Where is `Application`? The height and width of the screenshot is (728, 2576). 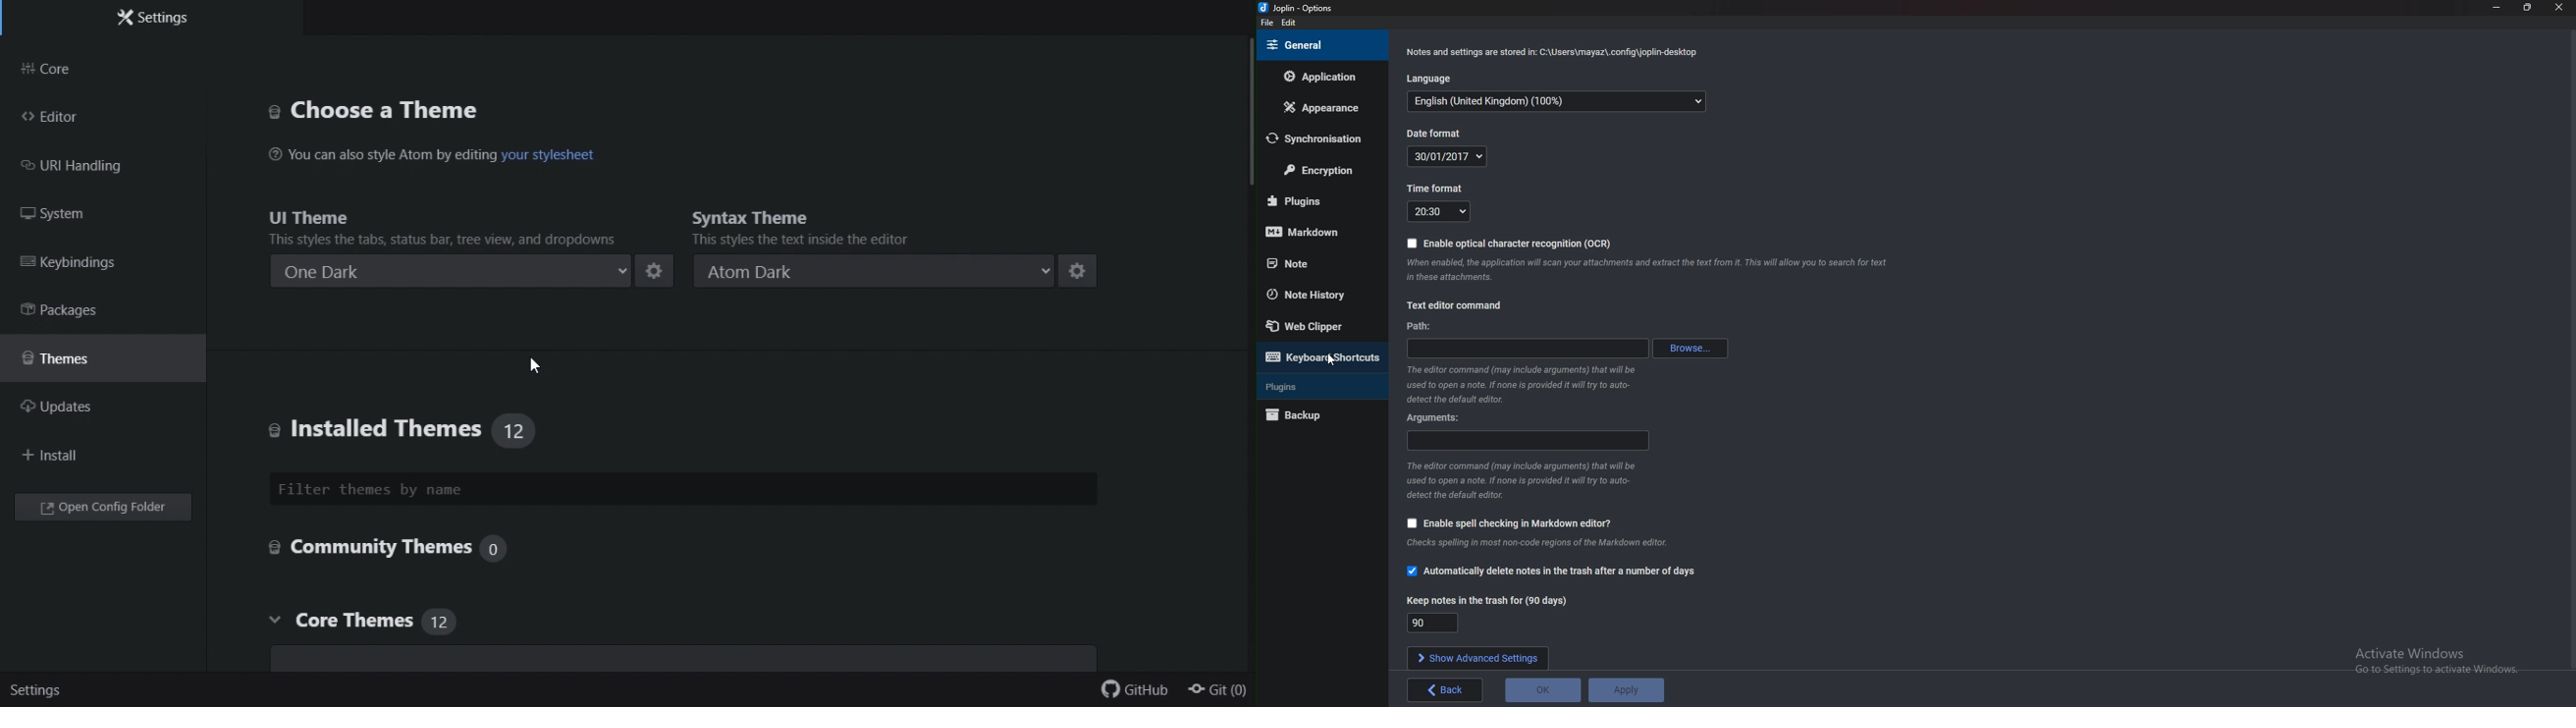
Application is located at coordinates (1319, 77).